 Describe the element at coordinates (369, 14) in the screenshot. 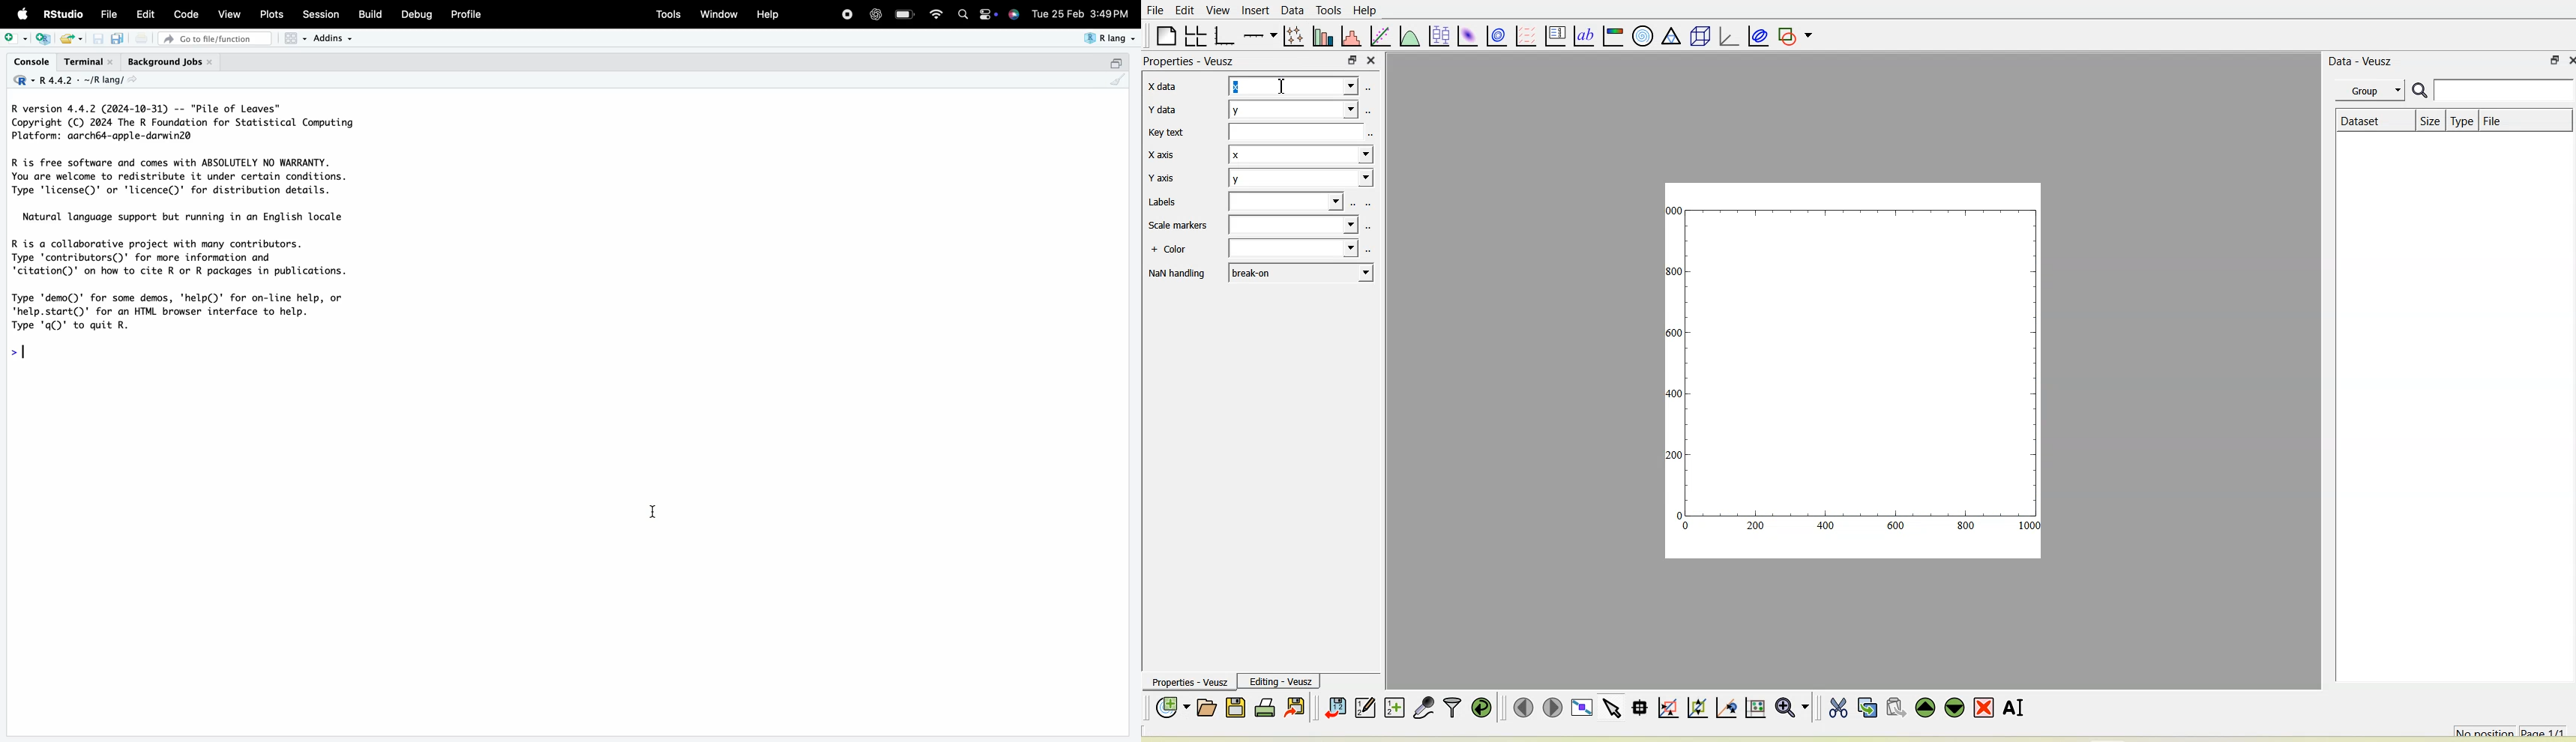

I see `Build` at that location.